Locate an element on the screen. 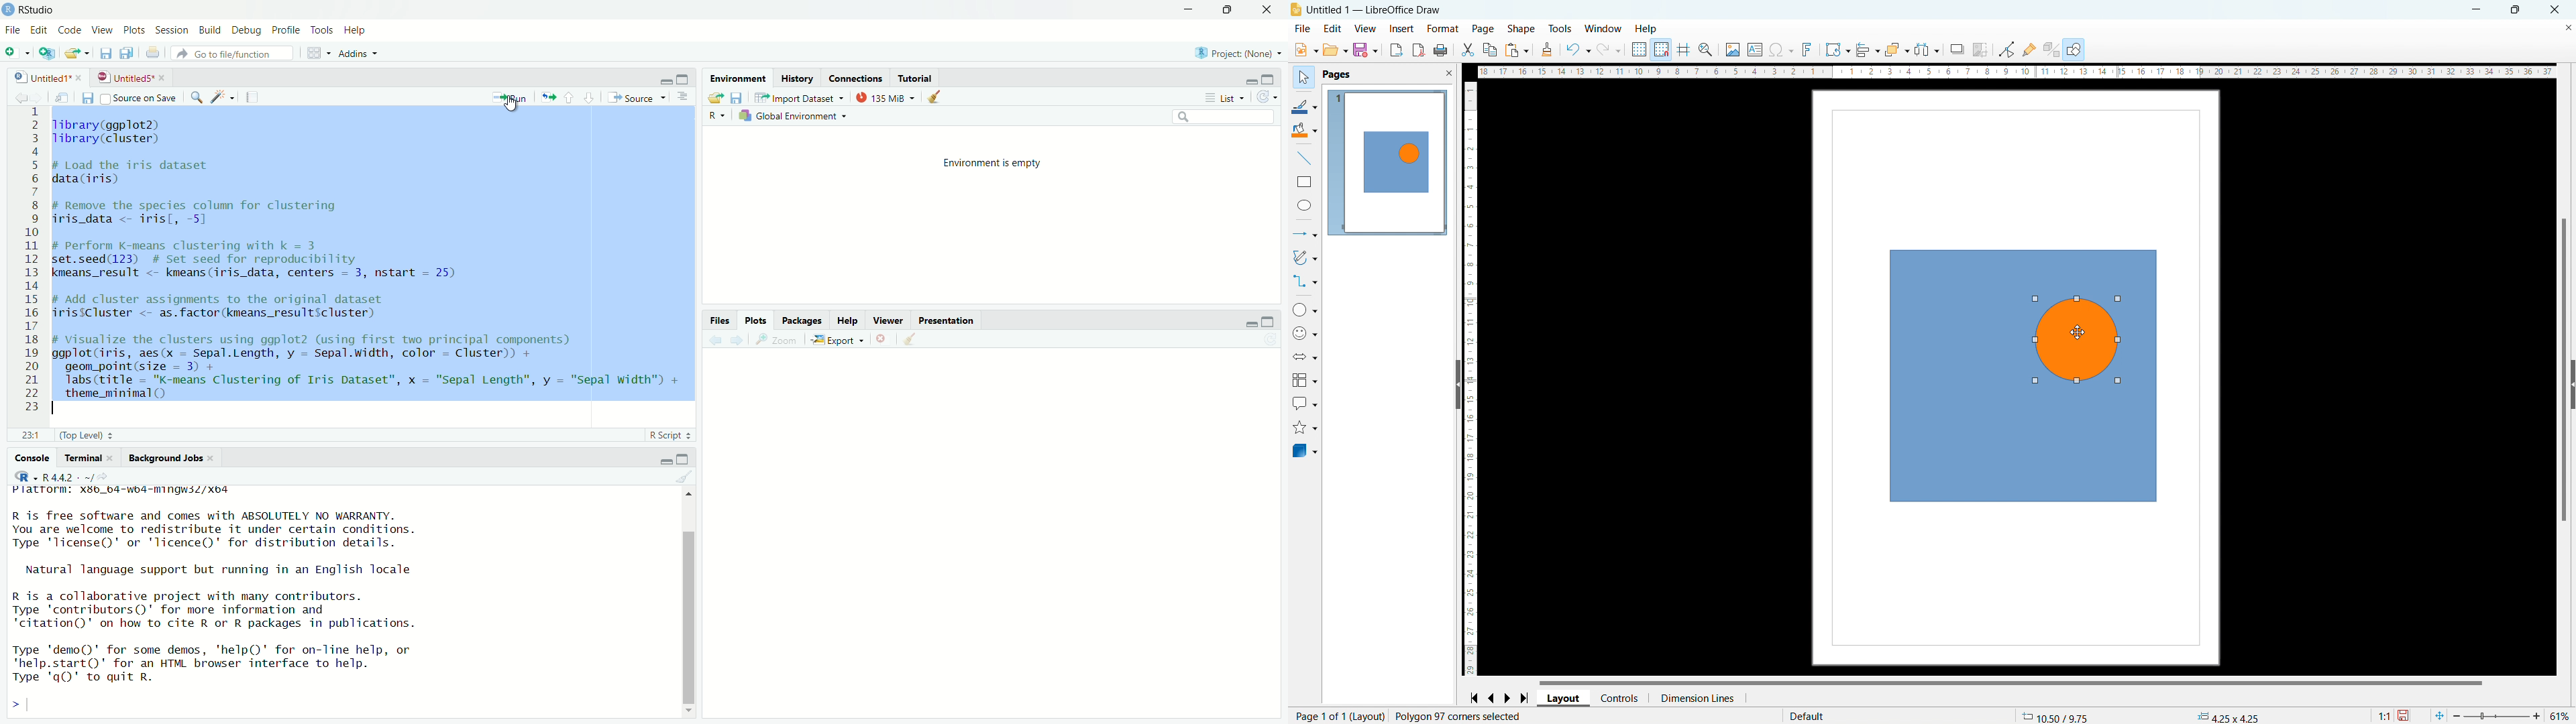 This screenshot has width=2576, height=728. page is located at coordinates (1483, 29).